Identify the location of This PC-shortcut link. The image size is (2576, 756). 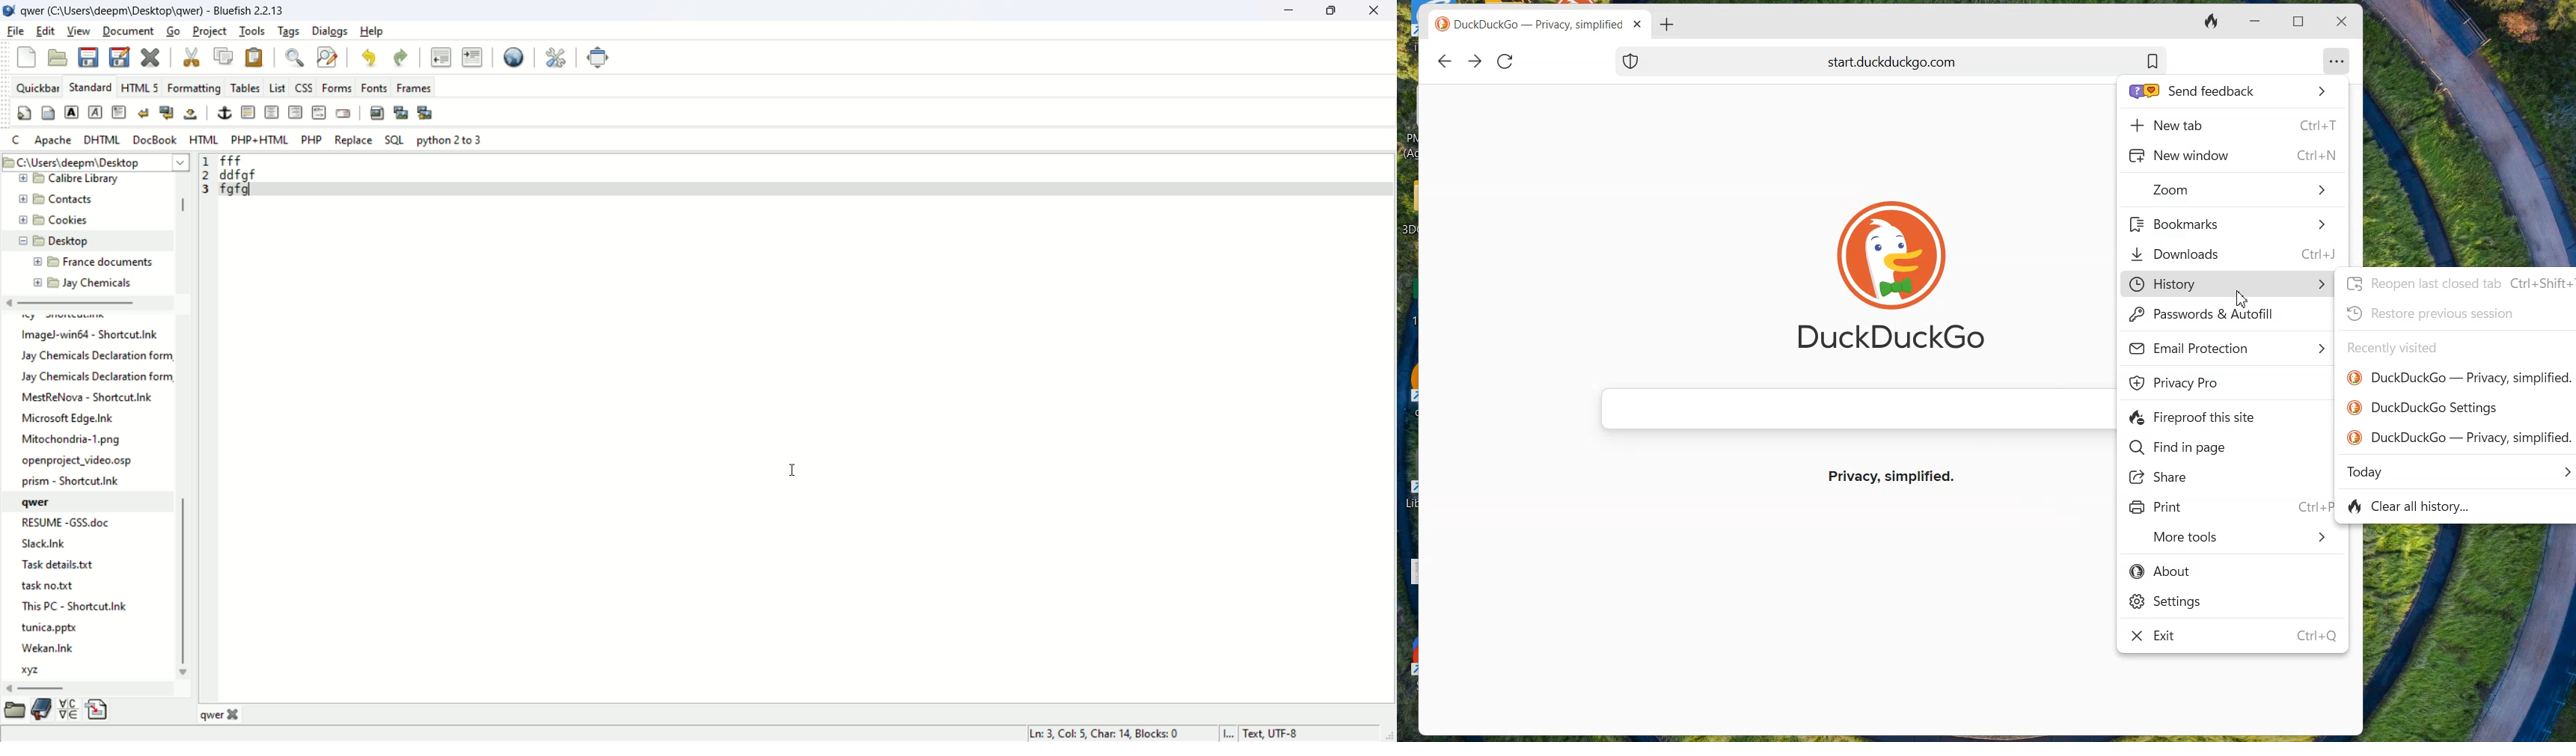
(81, 605).